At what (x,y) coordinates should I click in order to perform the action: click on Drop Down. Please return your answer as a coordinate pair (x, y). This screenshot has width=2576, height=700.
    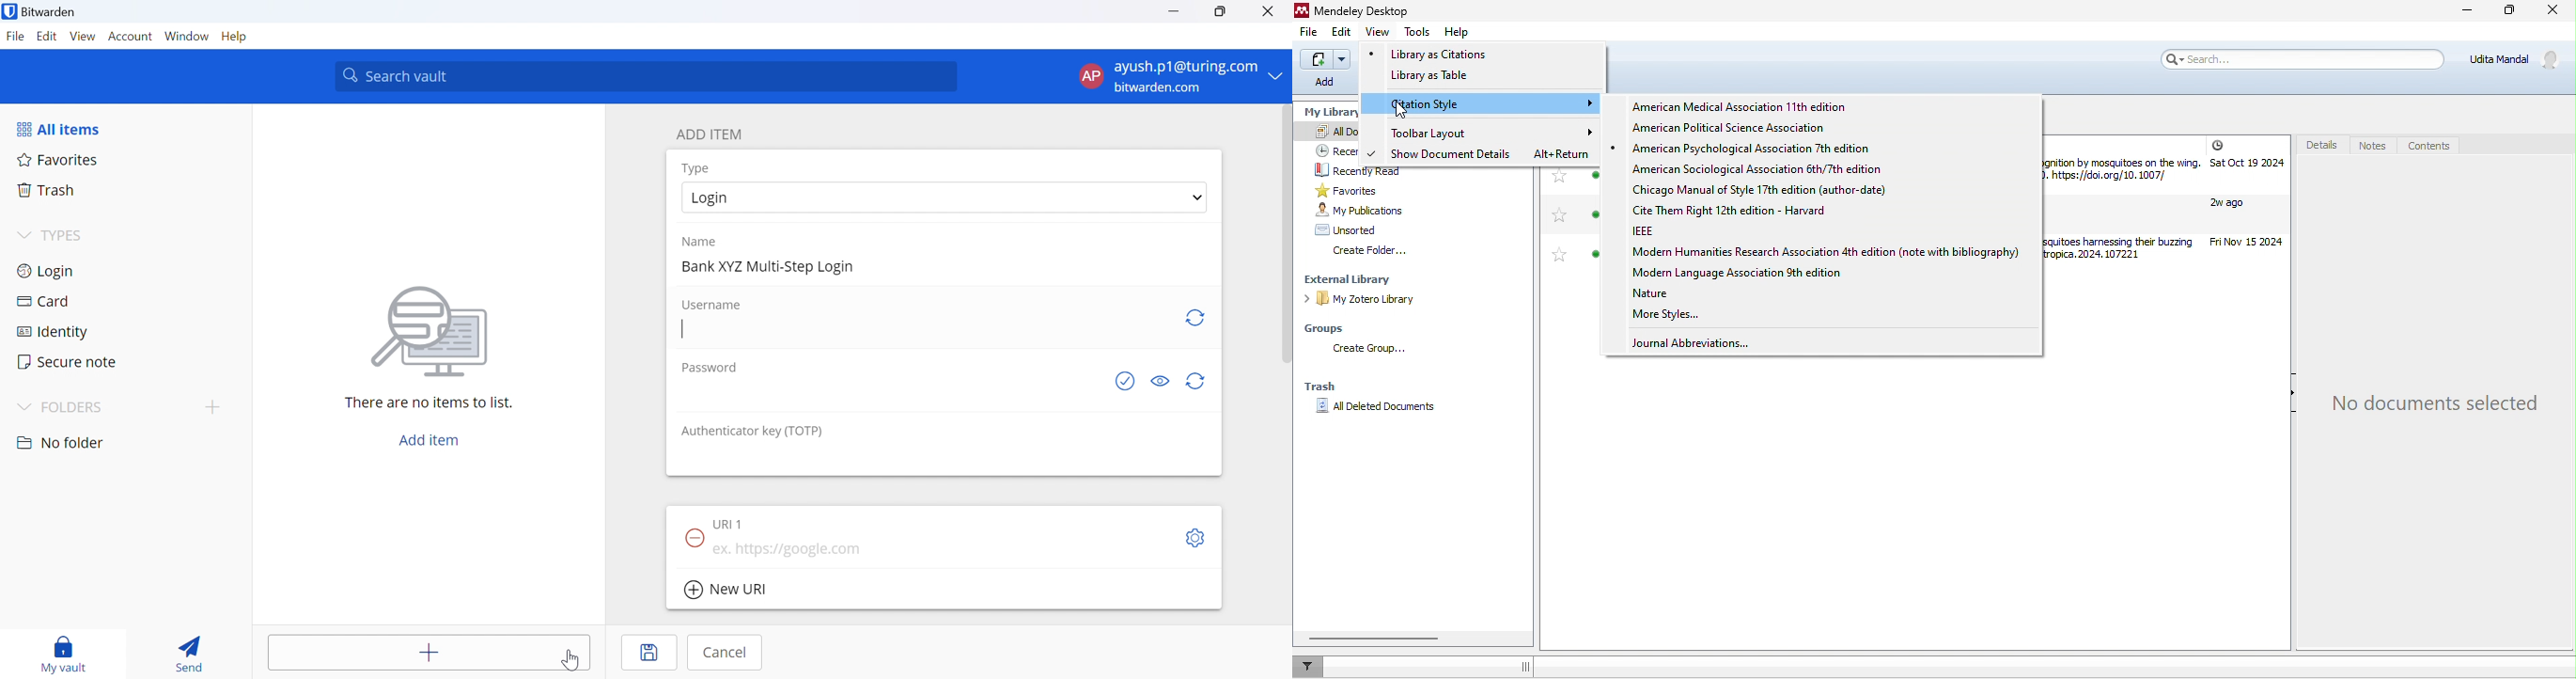
    Looking at the image, I should click on (25, 406).